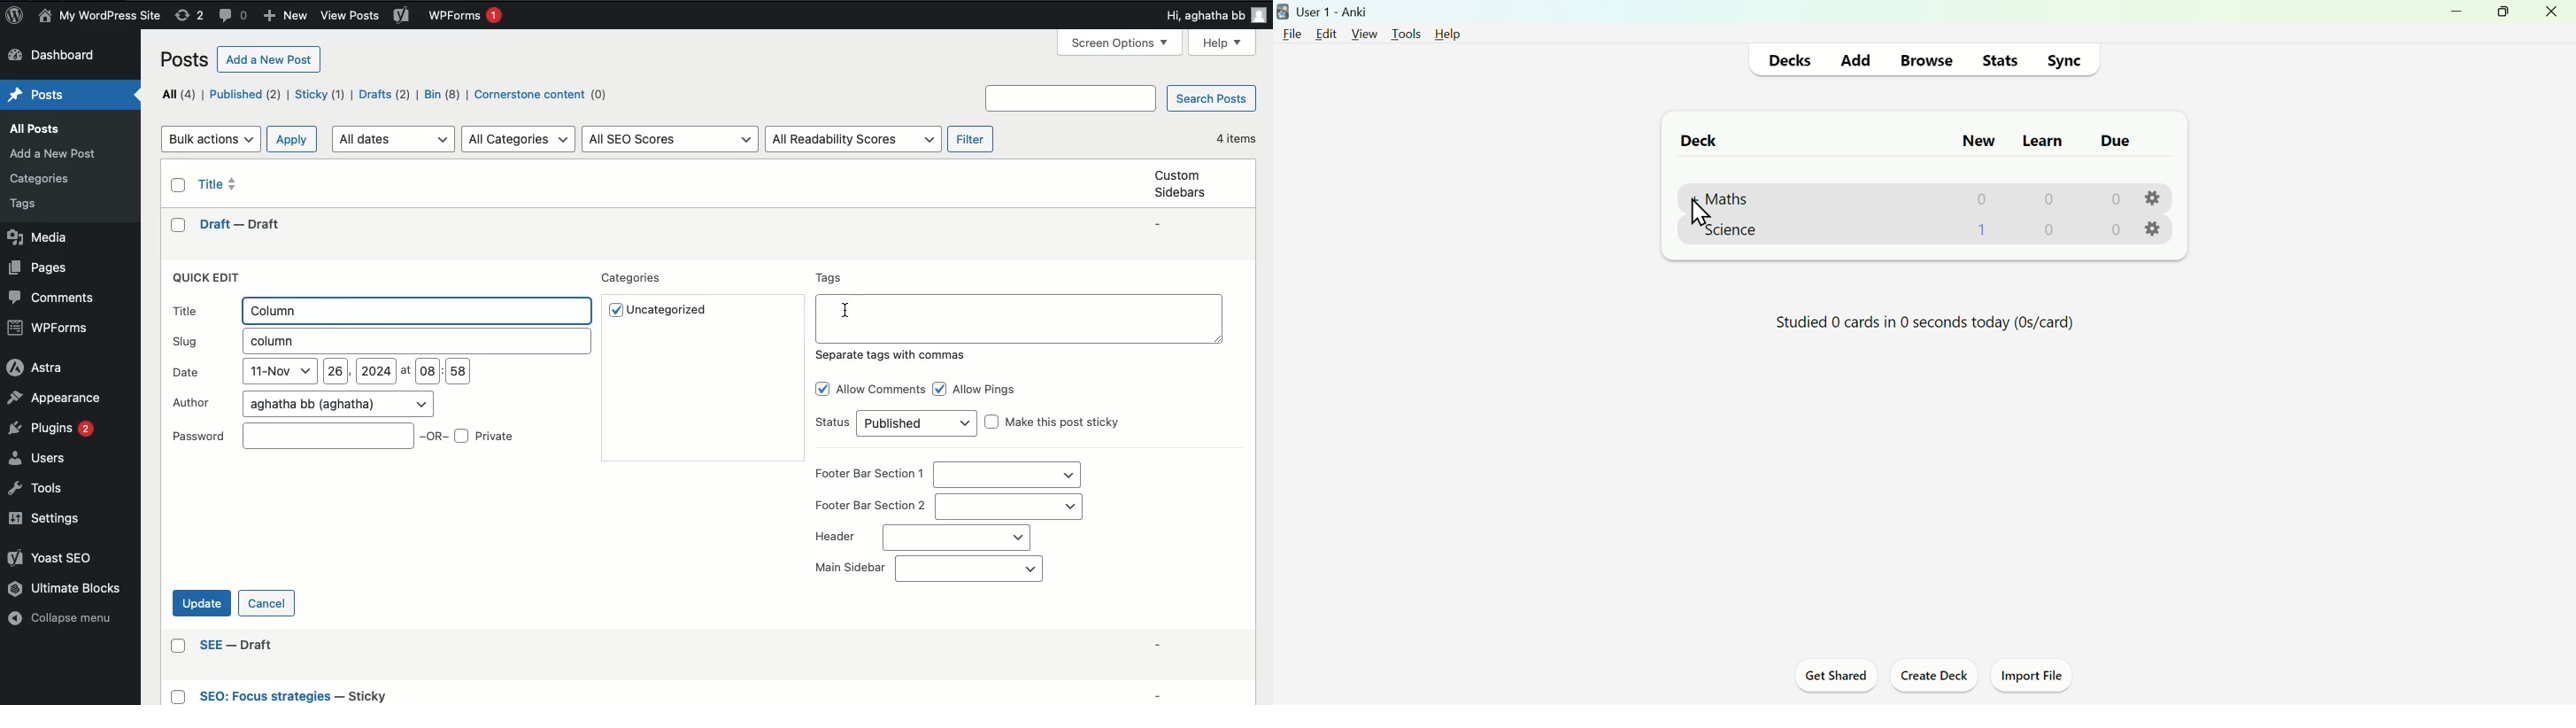 Image resolution: width=2576 pixels, height=728 pixels. Describe the element at coordinates (381, 310) in the screenshot. I see `Title` at that location.